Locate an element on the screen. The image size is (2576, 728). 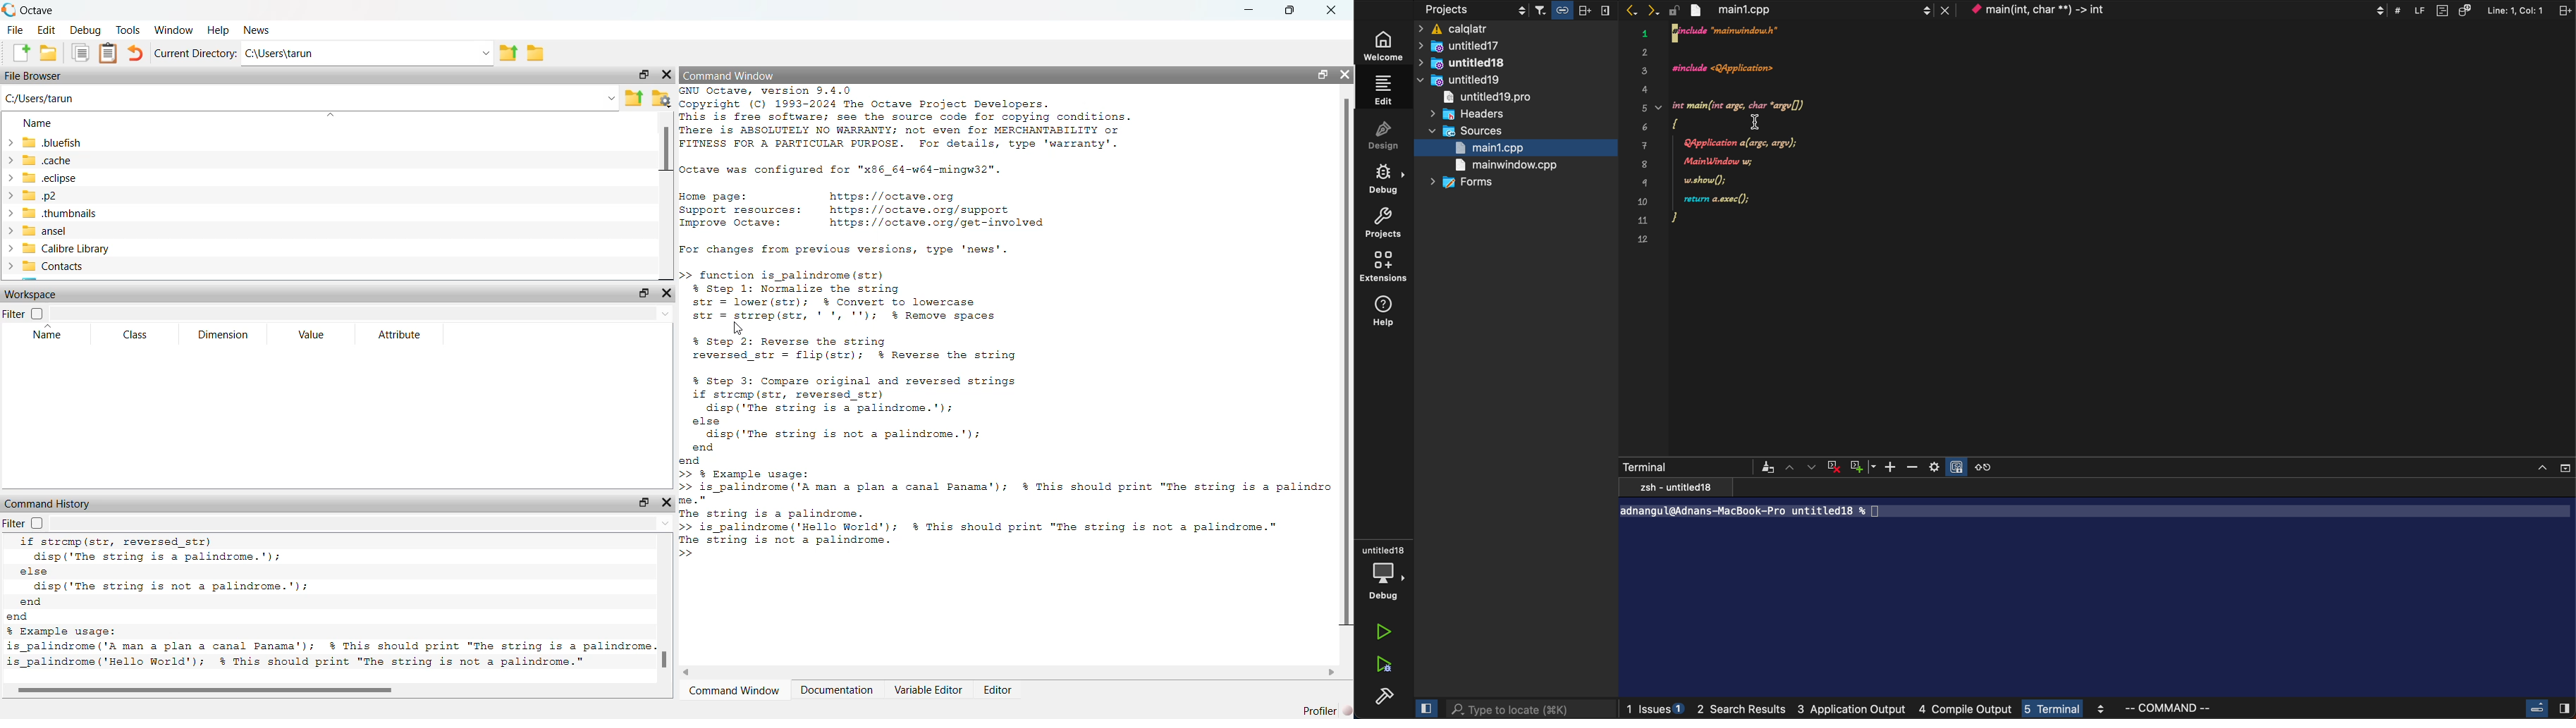
untitled17 is located at coordinates (1482, 47).